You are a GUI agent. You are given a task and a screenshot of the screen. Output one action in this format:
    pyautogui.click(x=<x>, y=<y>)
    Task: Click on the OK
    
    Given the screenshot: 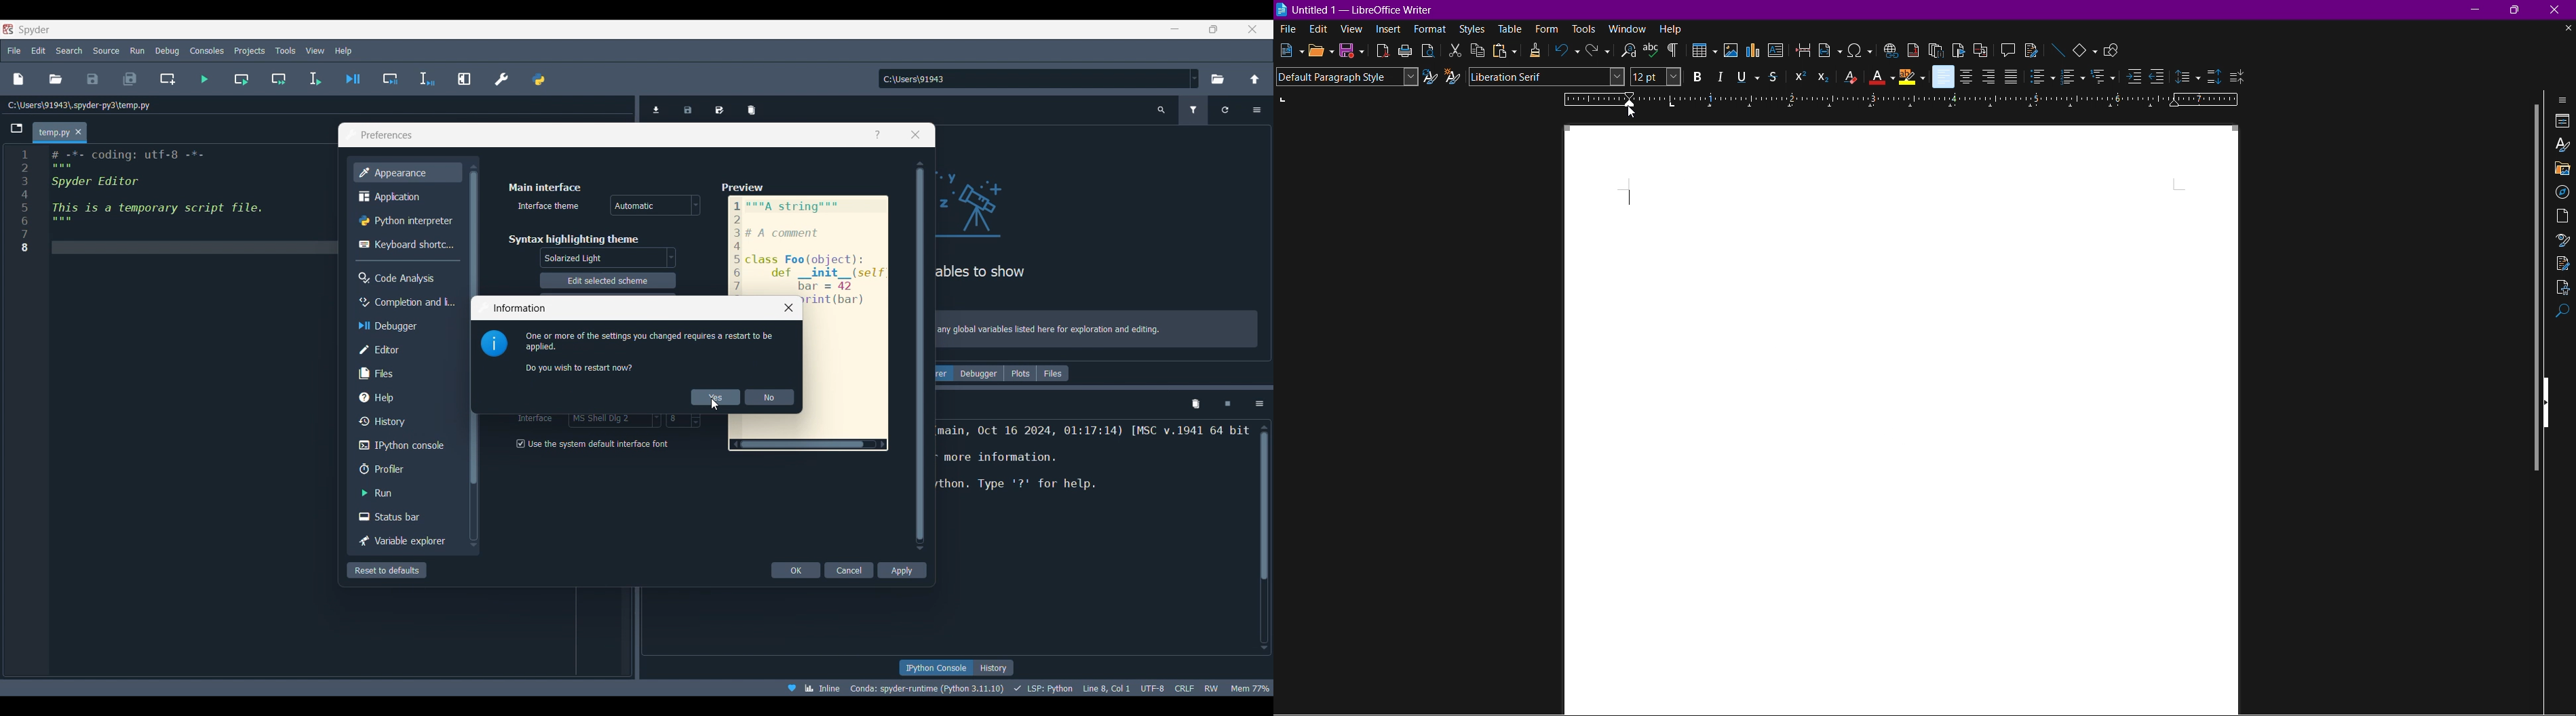 What is the action you would take?
    pyautogui.click(x=795, y=570)
    